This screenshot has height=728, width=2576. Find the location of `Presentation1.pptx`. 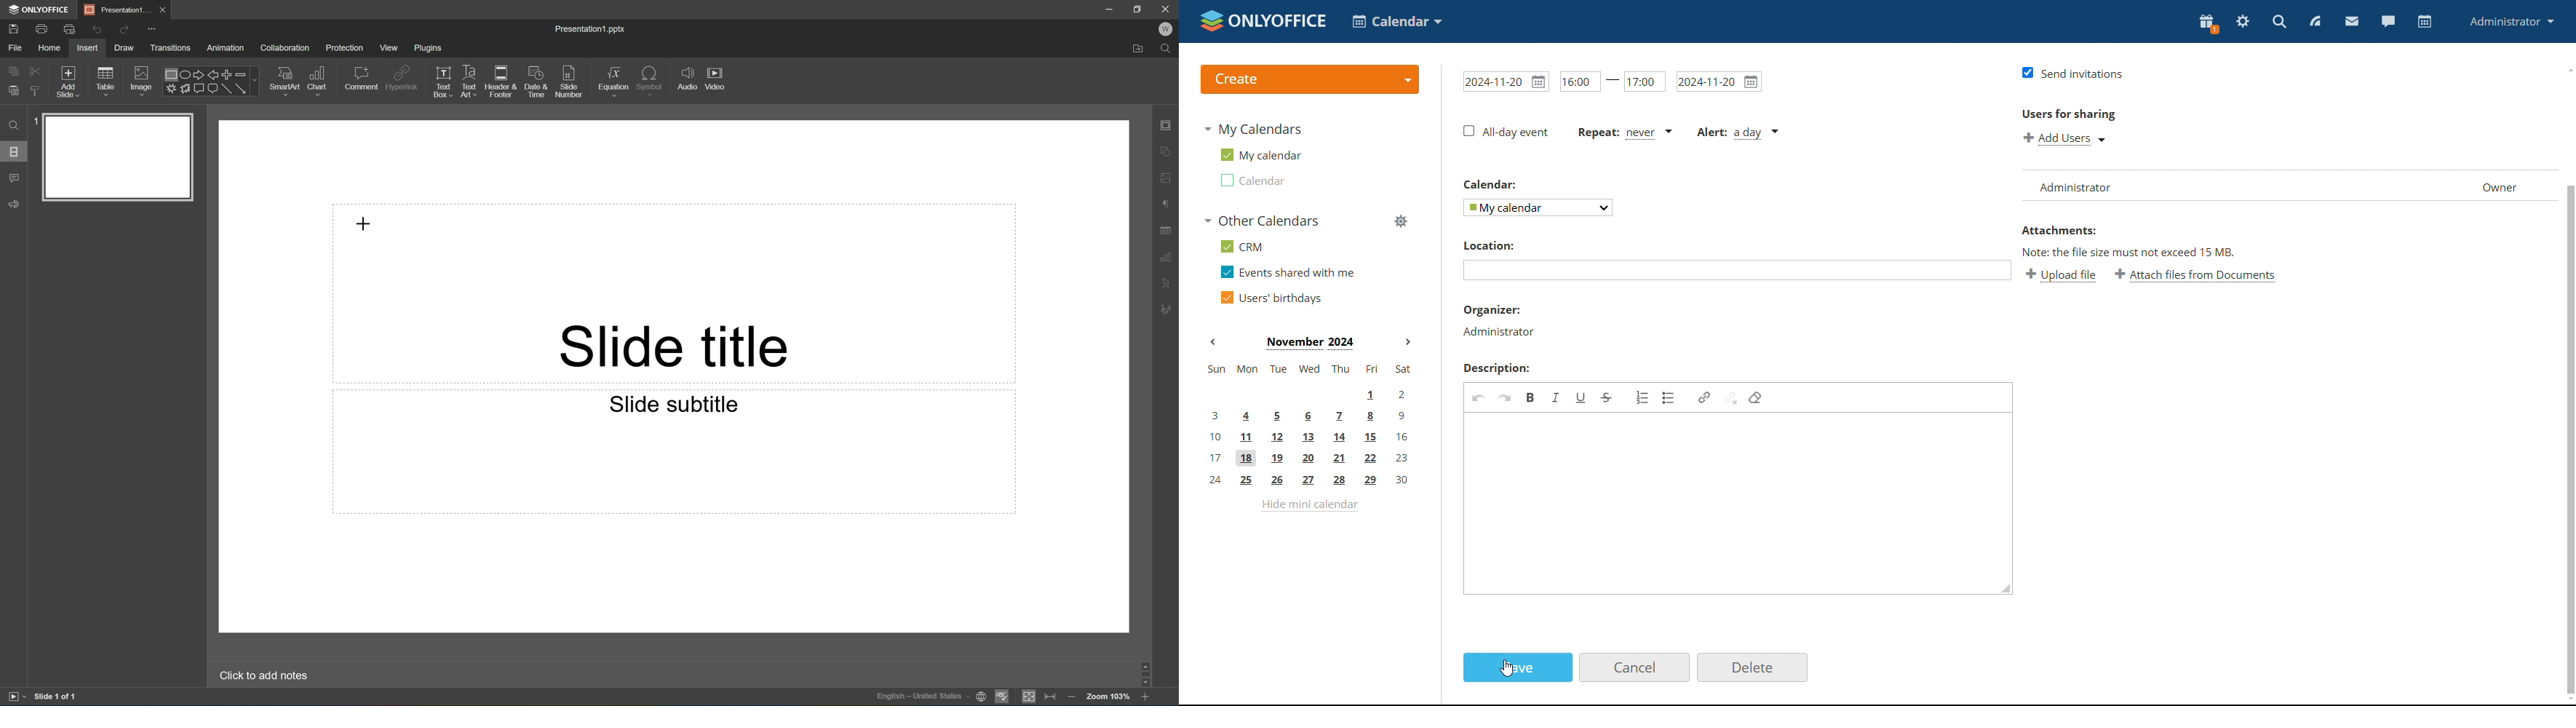

Presentation1.pptx is located at coordinates (592, 30).